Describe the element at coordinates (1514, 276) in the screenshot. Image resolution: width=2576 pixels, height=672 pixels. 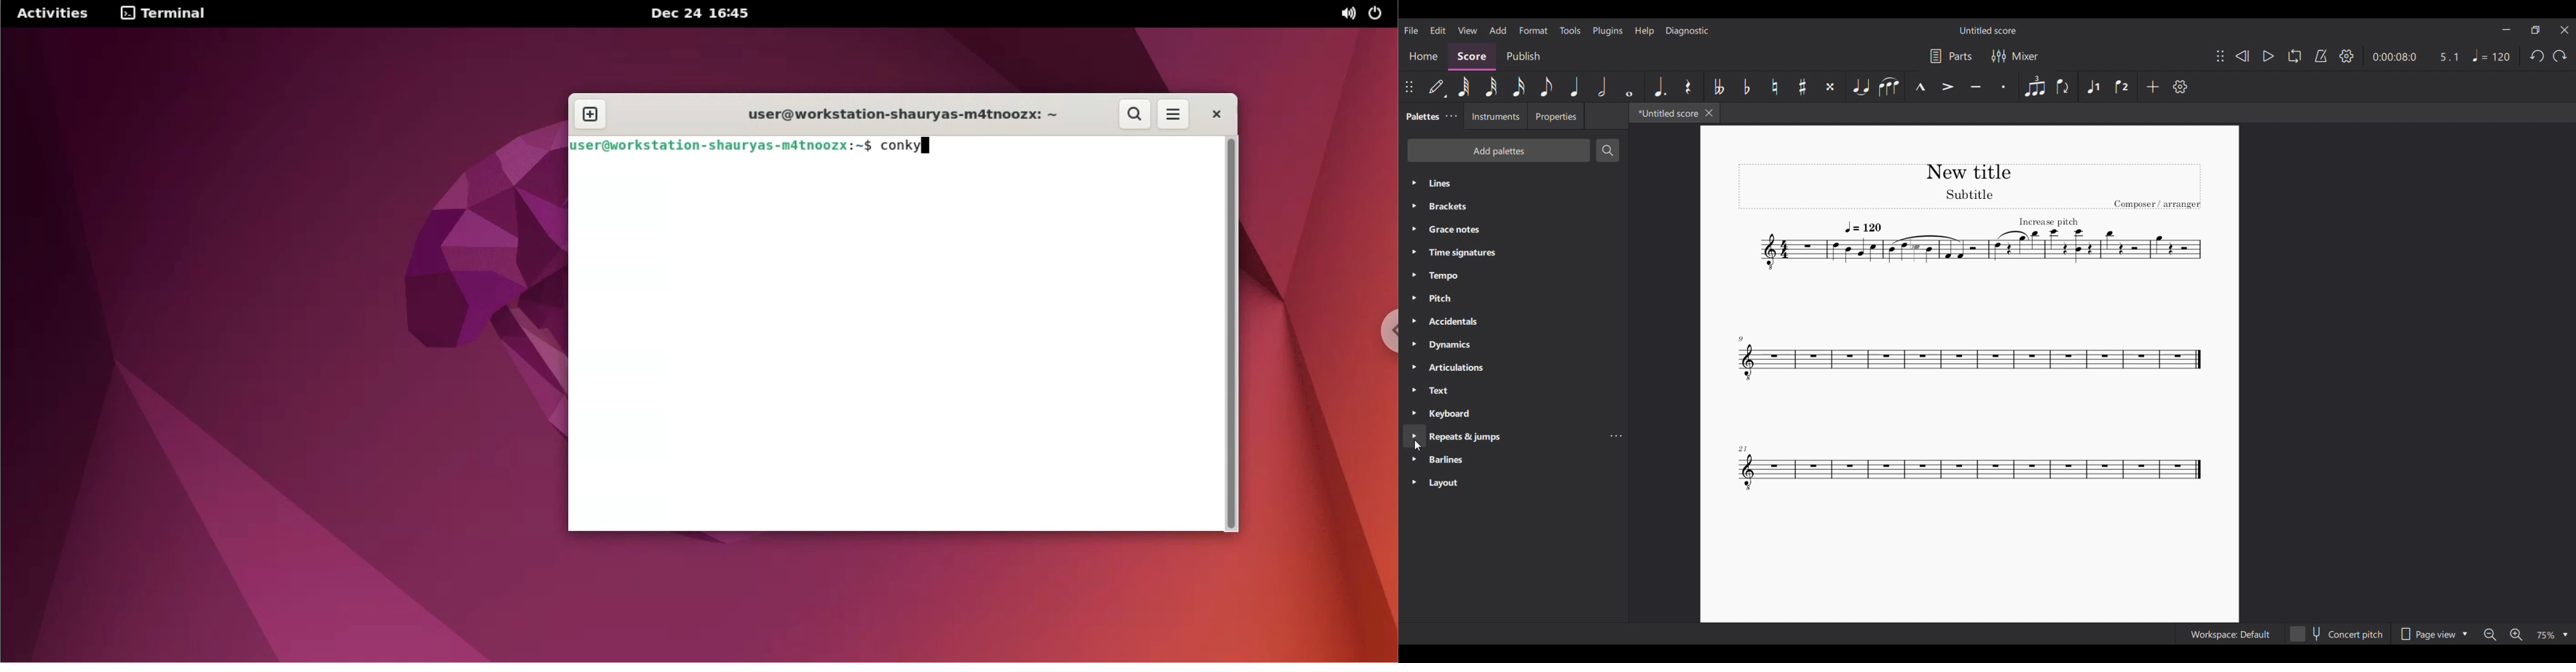
I see `Tempo` at that location.